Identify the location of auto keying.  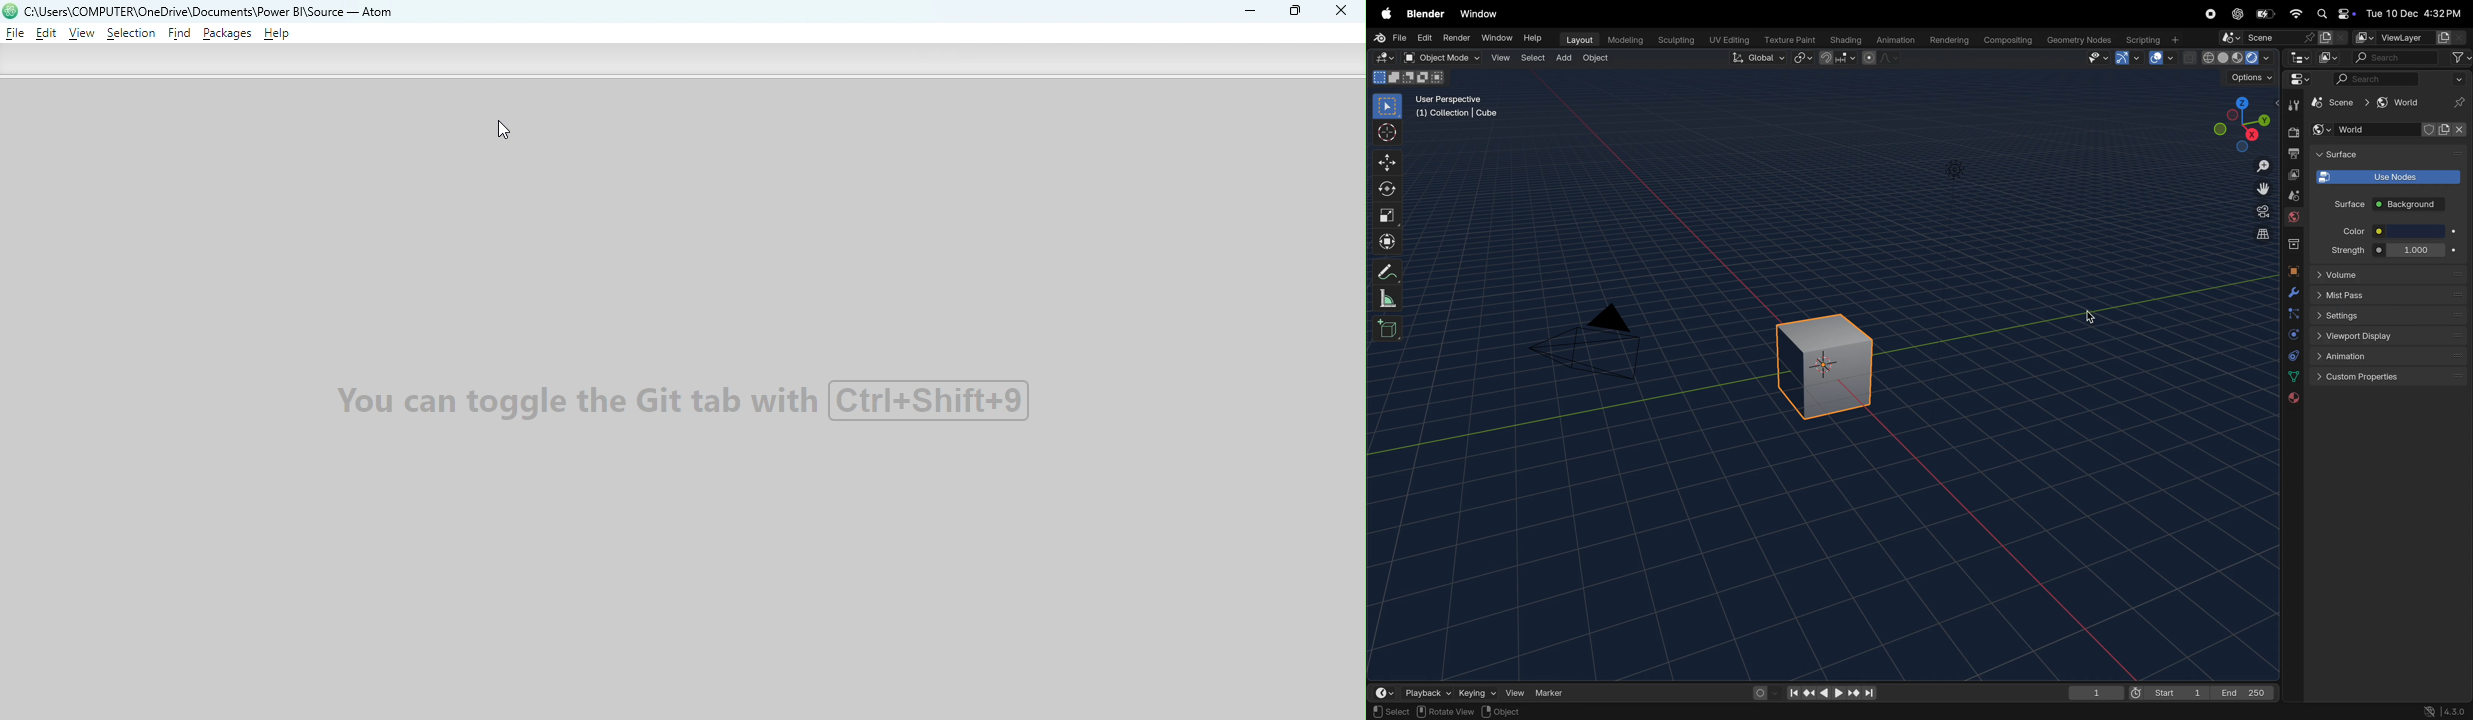
(1763, 692).